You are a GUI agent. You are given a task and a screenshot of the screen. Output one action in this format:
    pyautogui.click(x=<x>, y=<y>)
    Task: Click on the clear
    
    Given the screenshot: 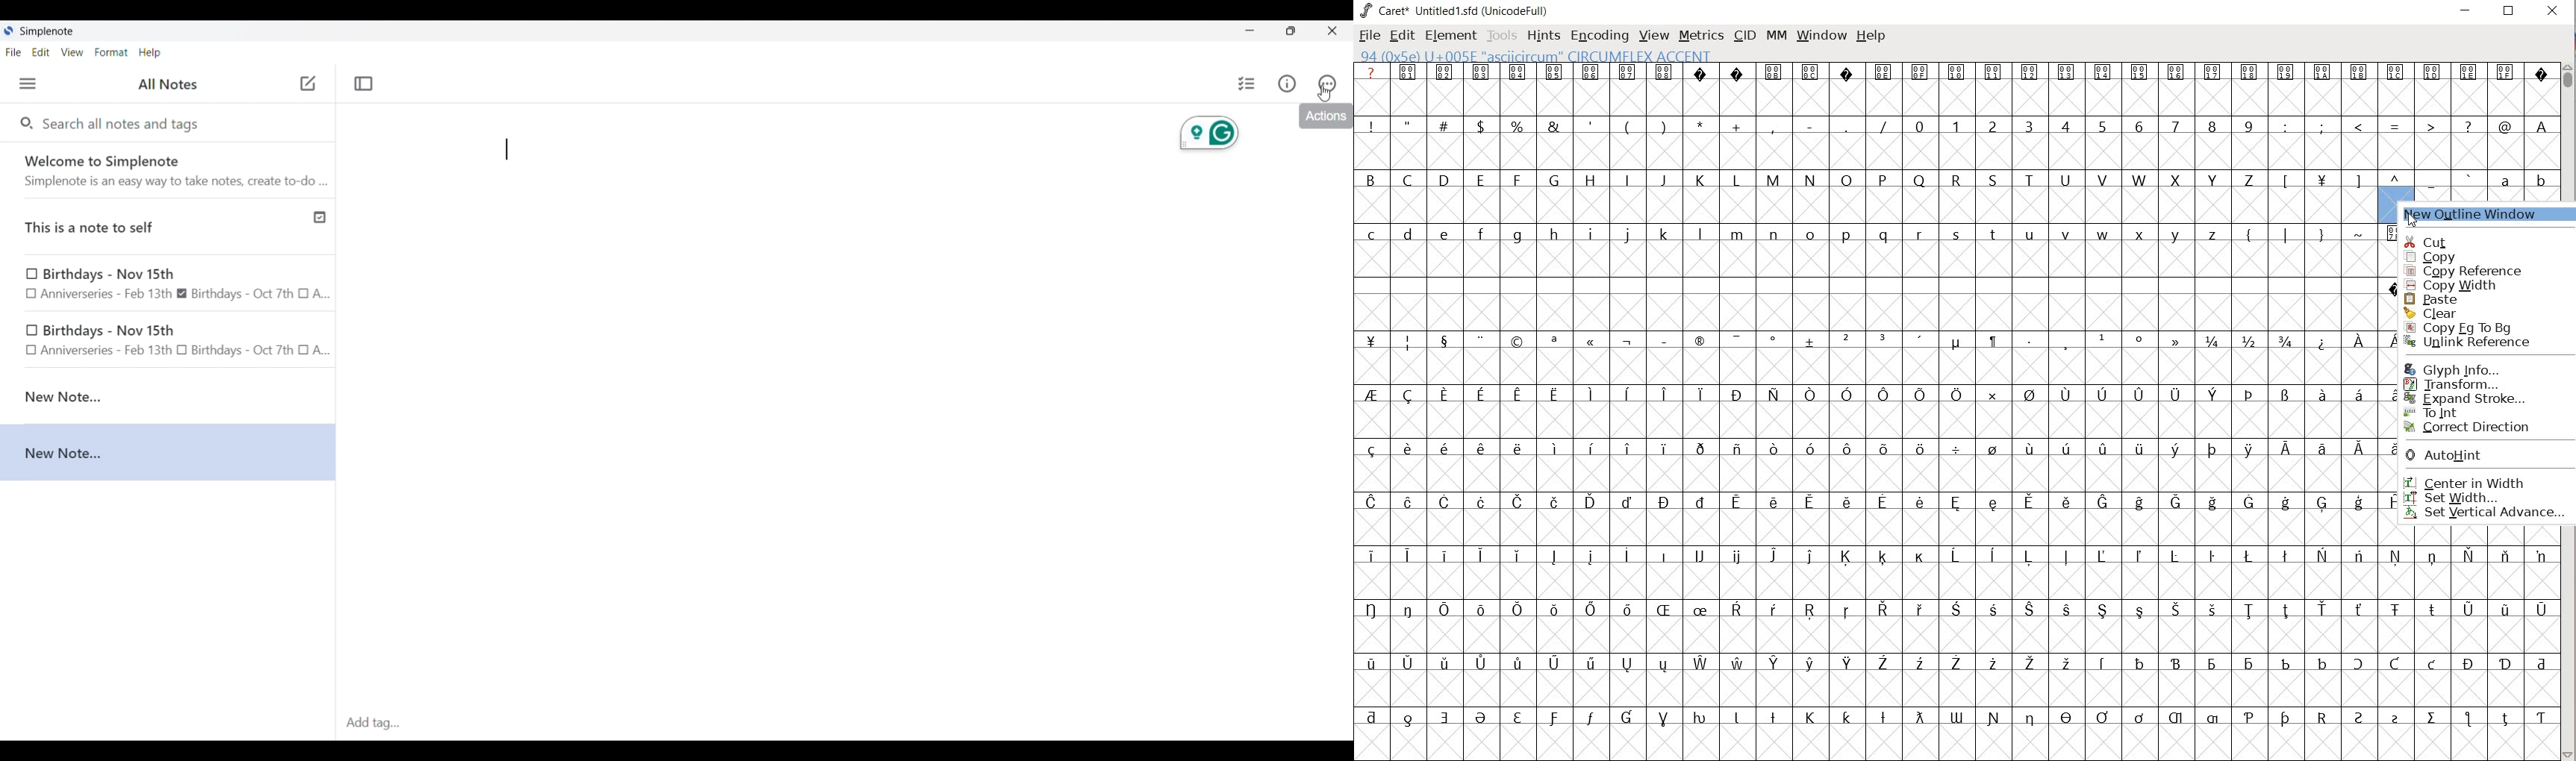 What is the action you would take?
    pyautogui.click(x=2446, y=315)
    